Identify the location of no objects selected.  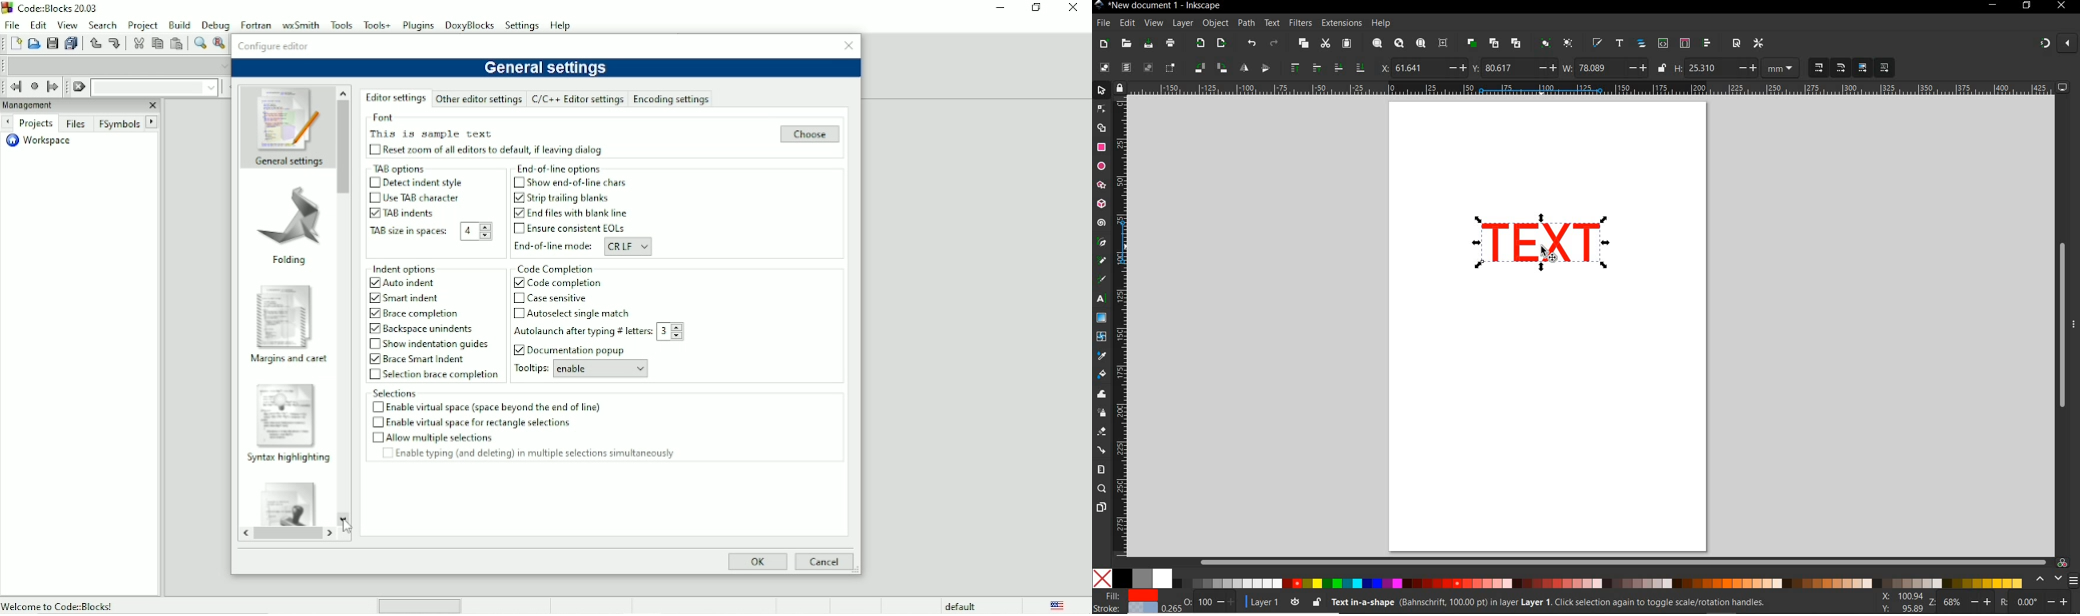
(1543, 602).